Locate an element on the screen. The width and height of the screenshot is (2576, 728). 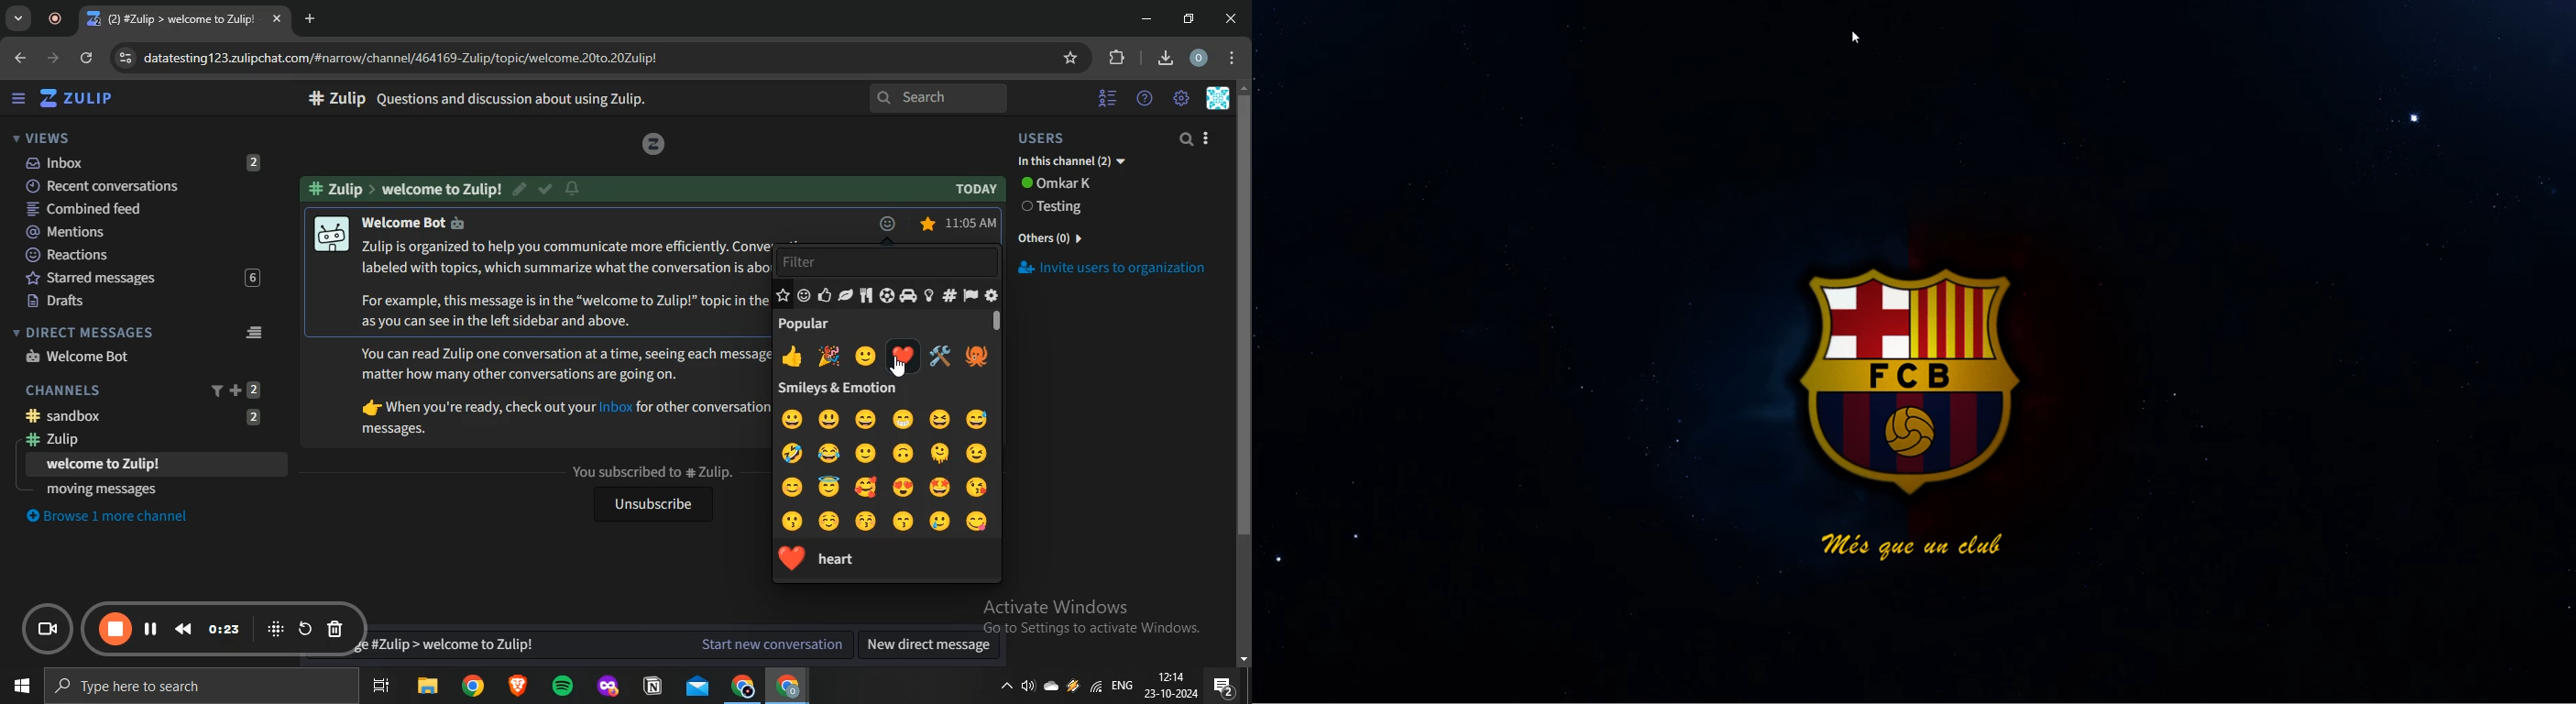
icon is located at coordinates (652, 144).